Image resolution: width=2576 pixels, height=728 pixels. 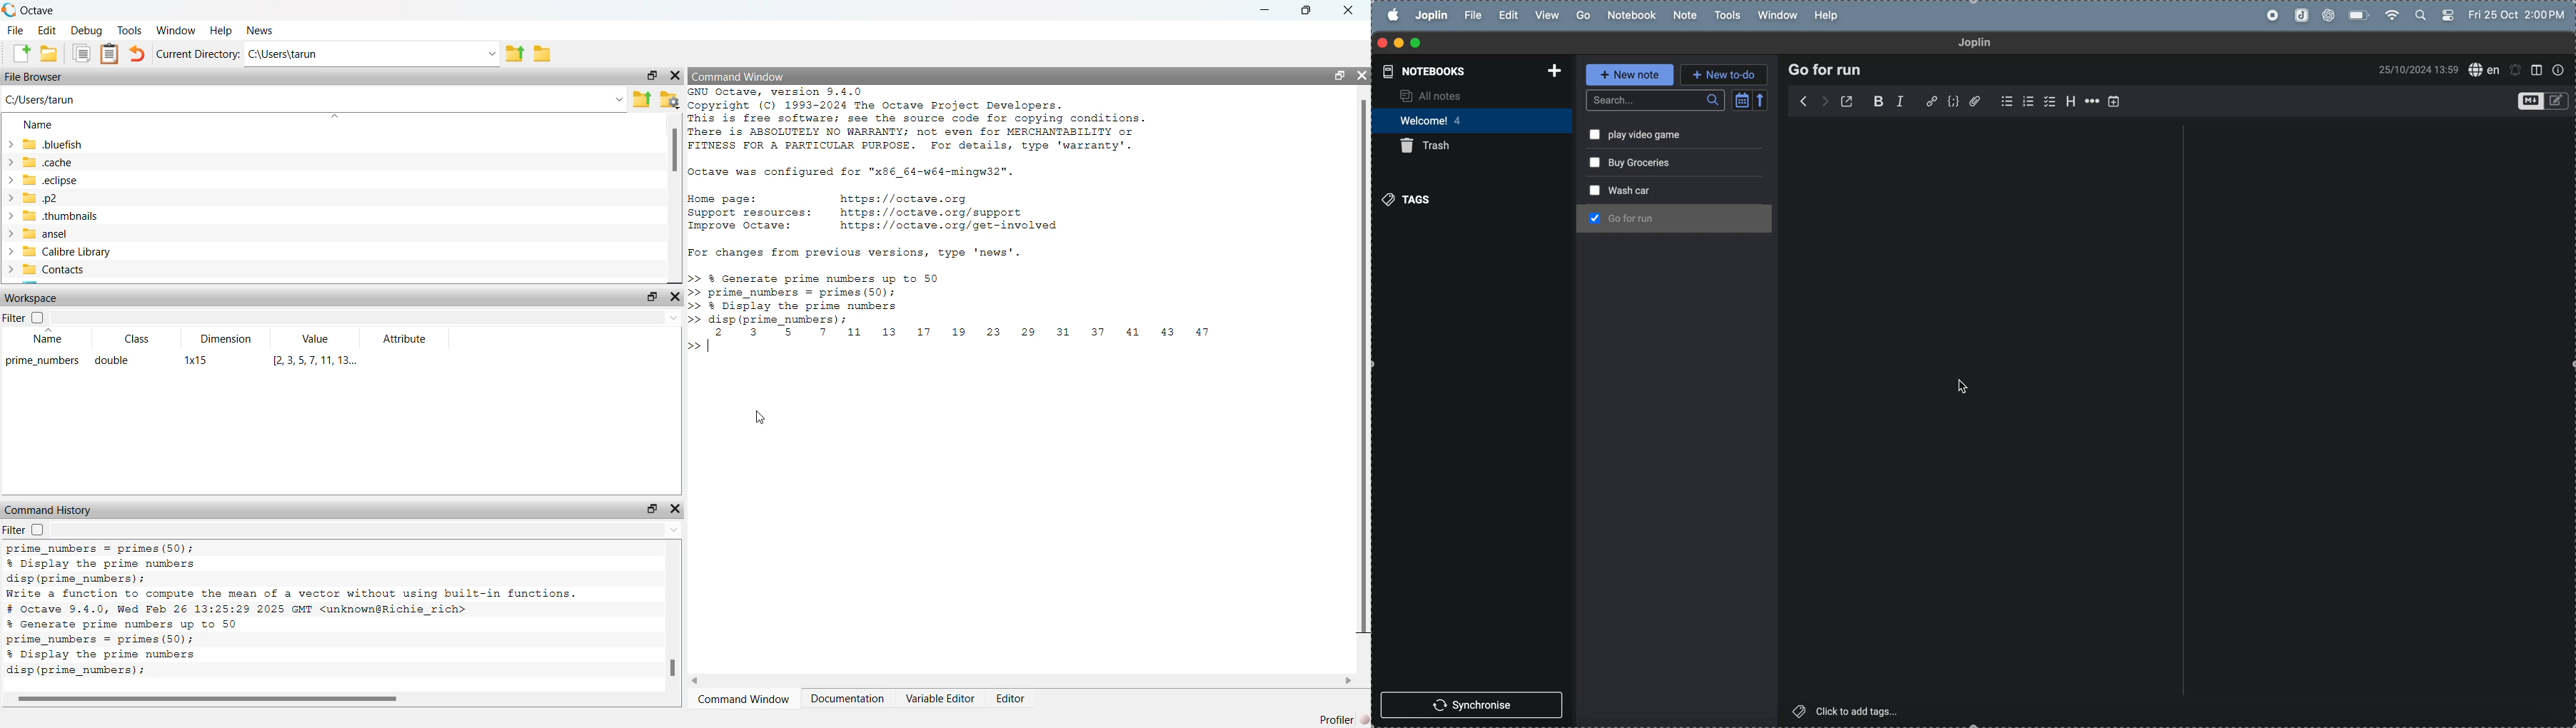 What do you see at coordinates (2026, 101) in the screenshot?
I see `numbered list` at bounding box center [2026, 101].